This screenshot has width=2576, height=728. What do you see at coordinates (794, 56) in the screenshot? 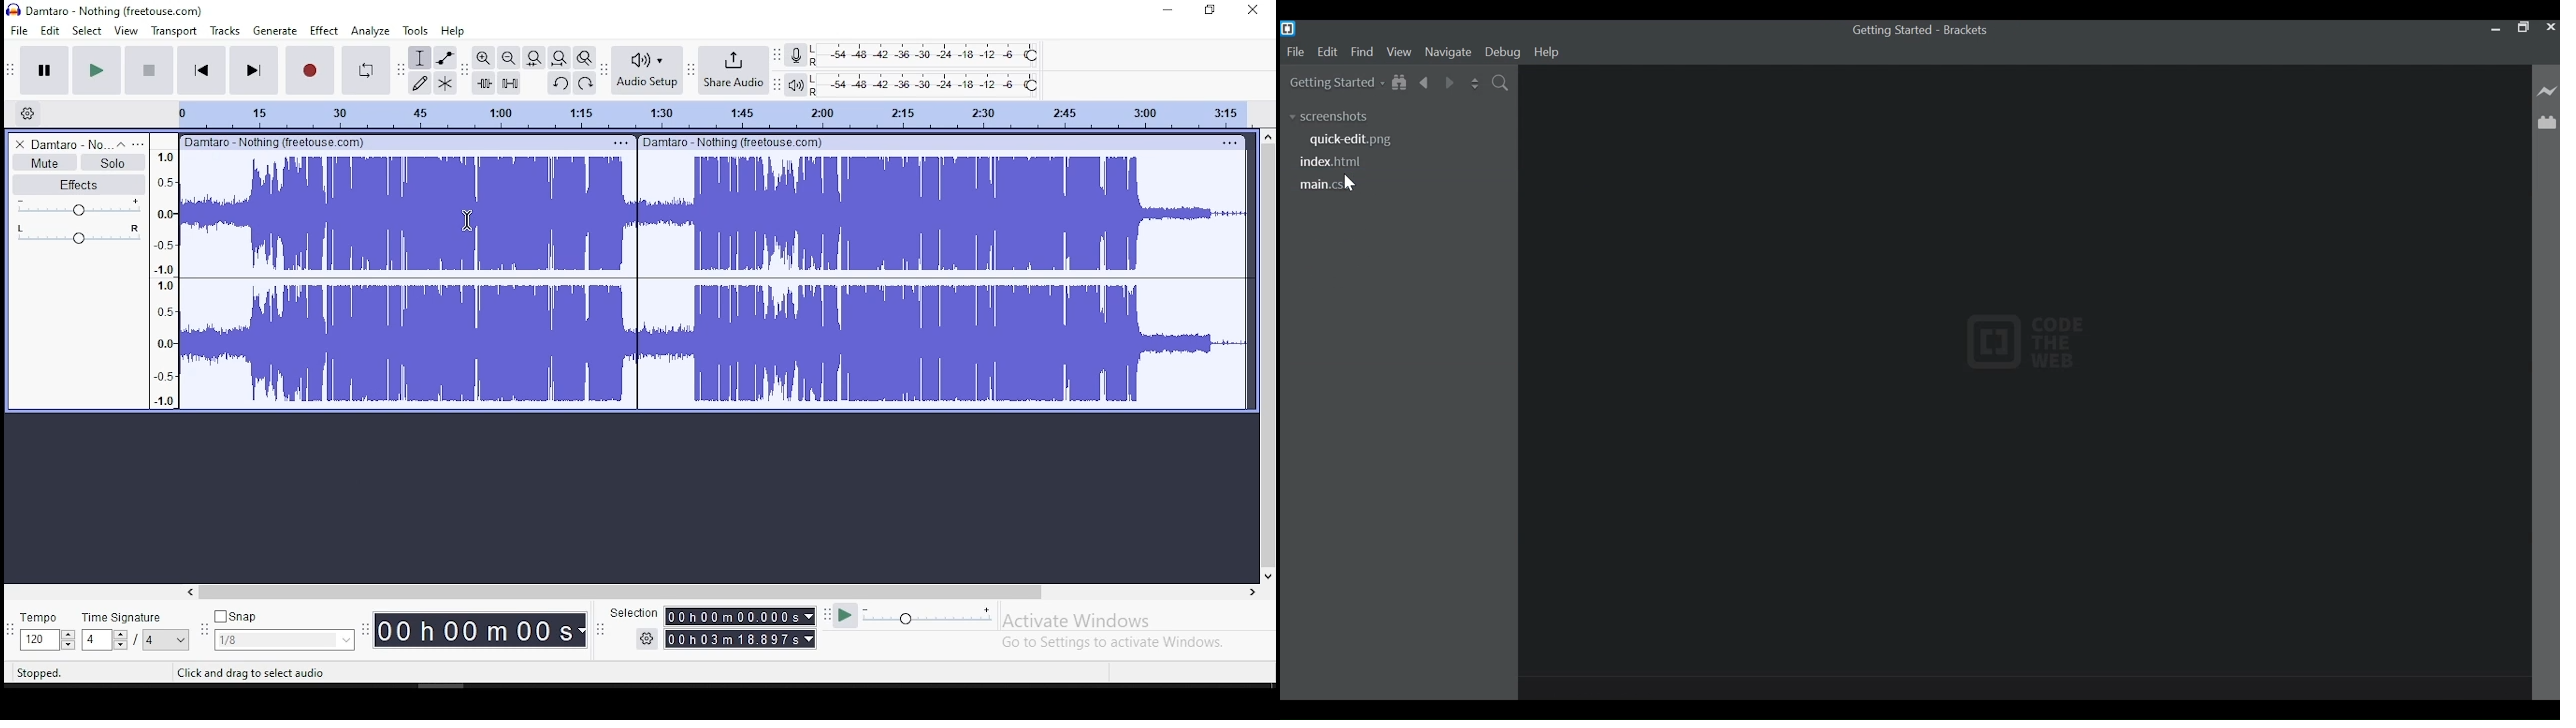
I see `record meter` at bounding box center [794, 56].